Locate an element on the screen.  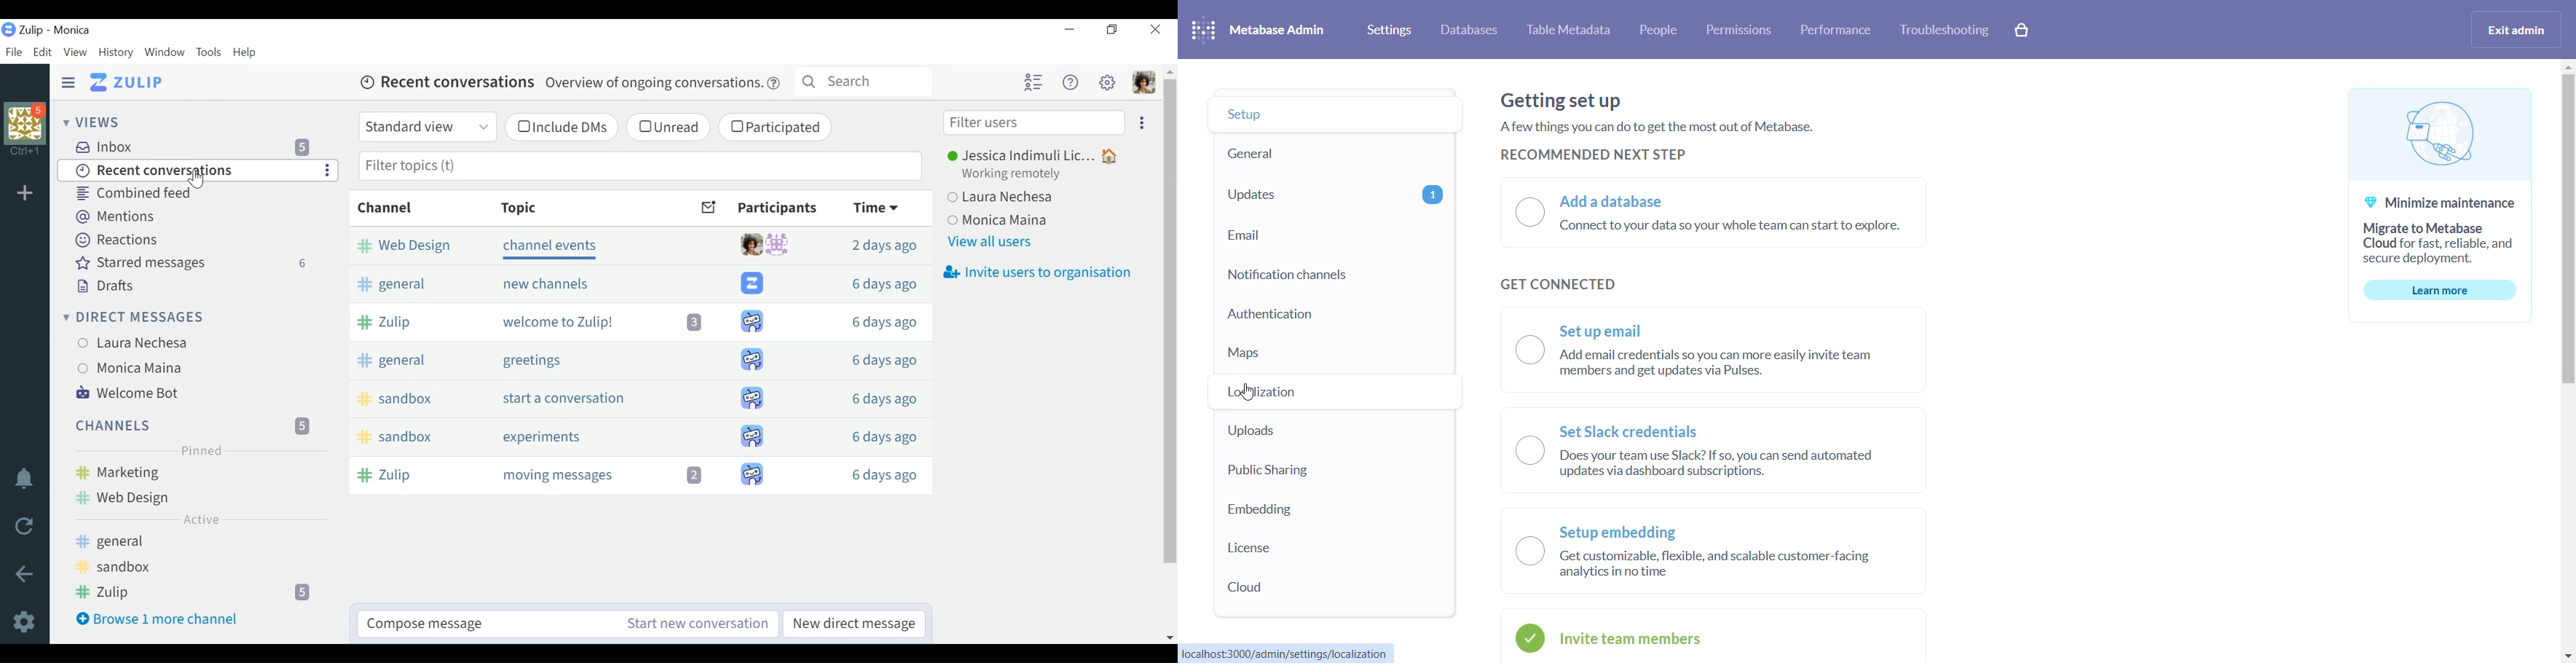
Inbox is located at coordinates (200, 145).